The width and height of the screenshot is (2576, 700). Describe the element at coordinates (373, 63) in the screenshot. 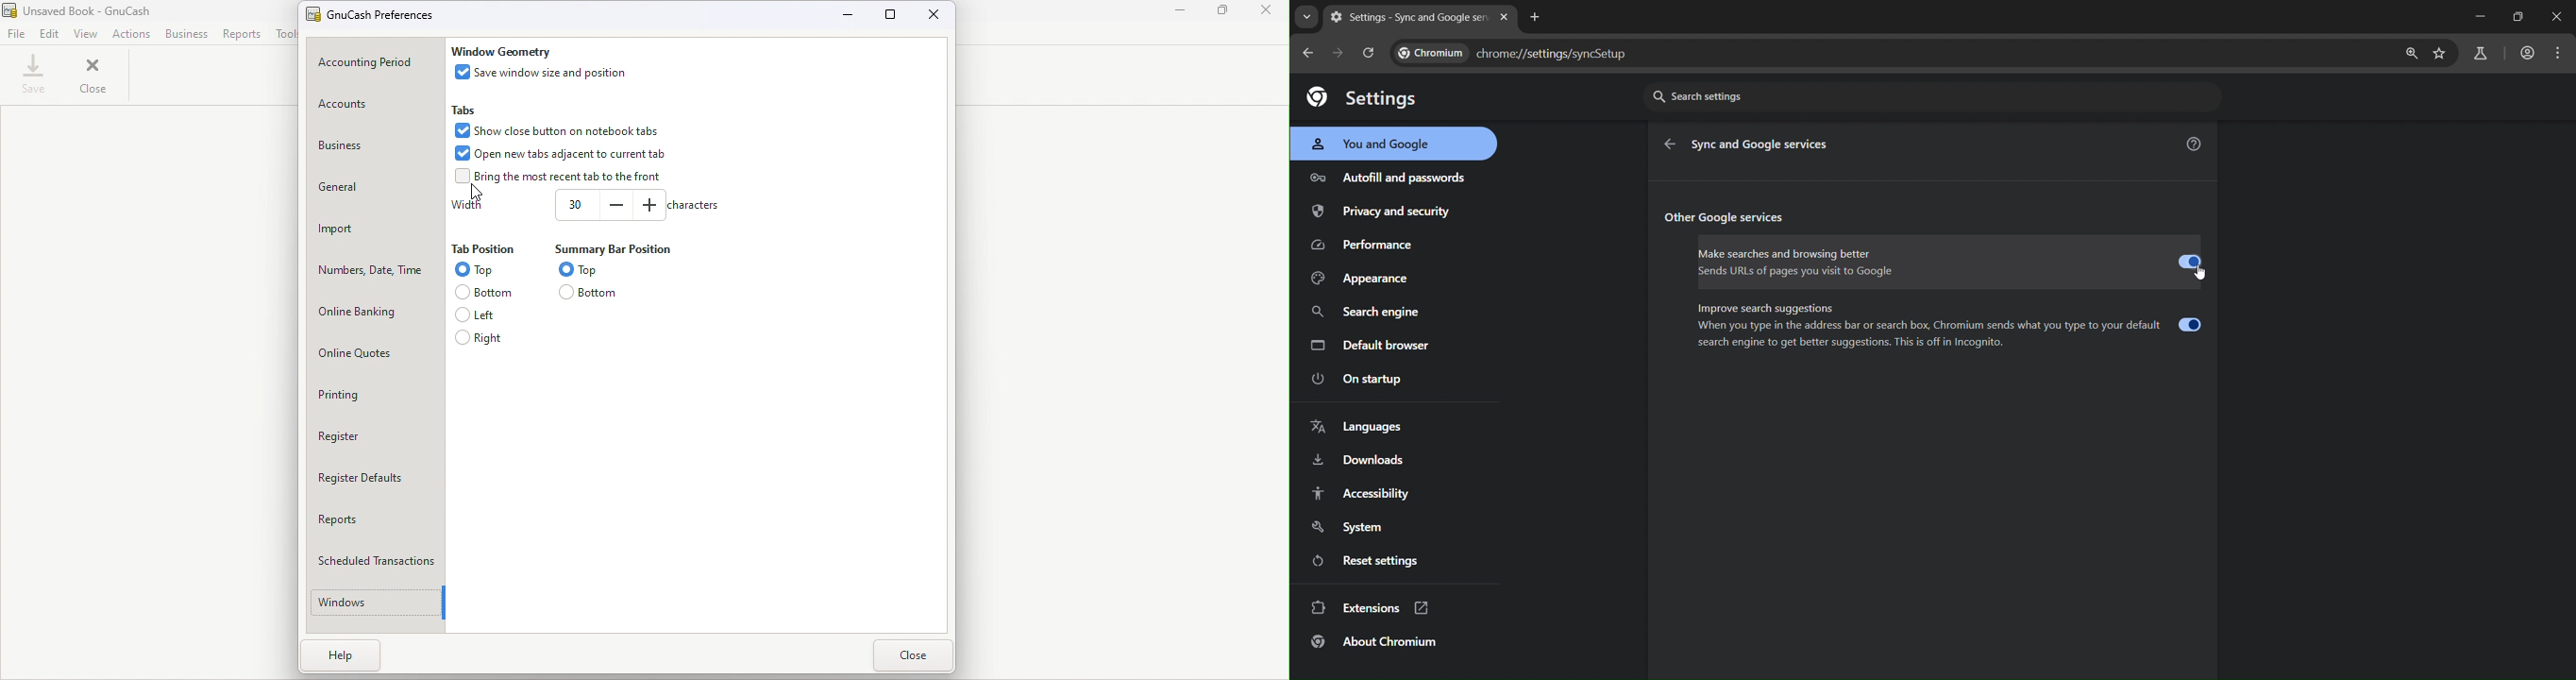

I see `Accounting period` at that location.